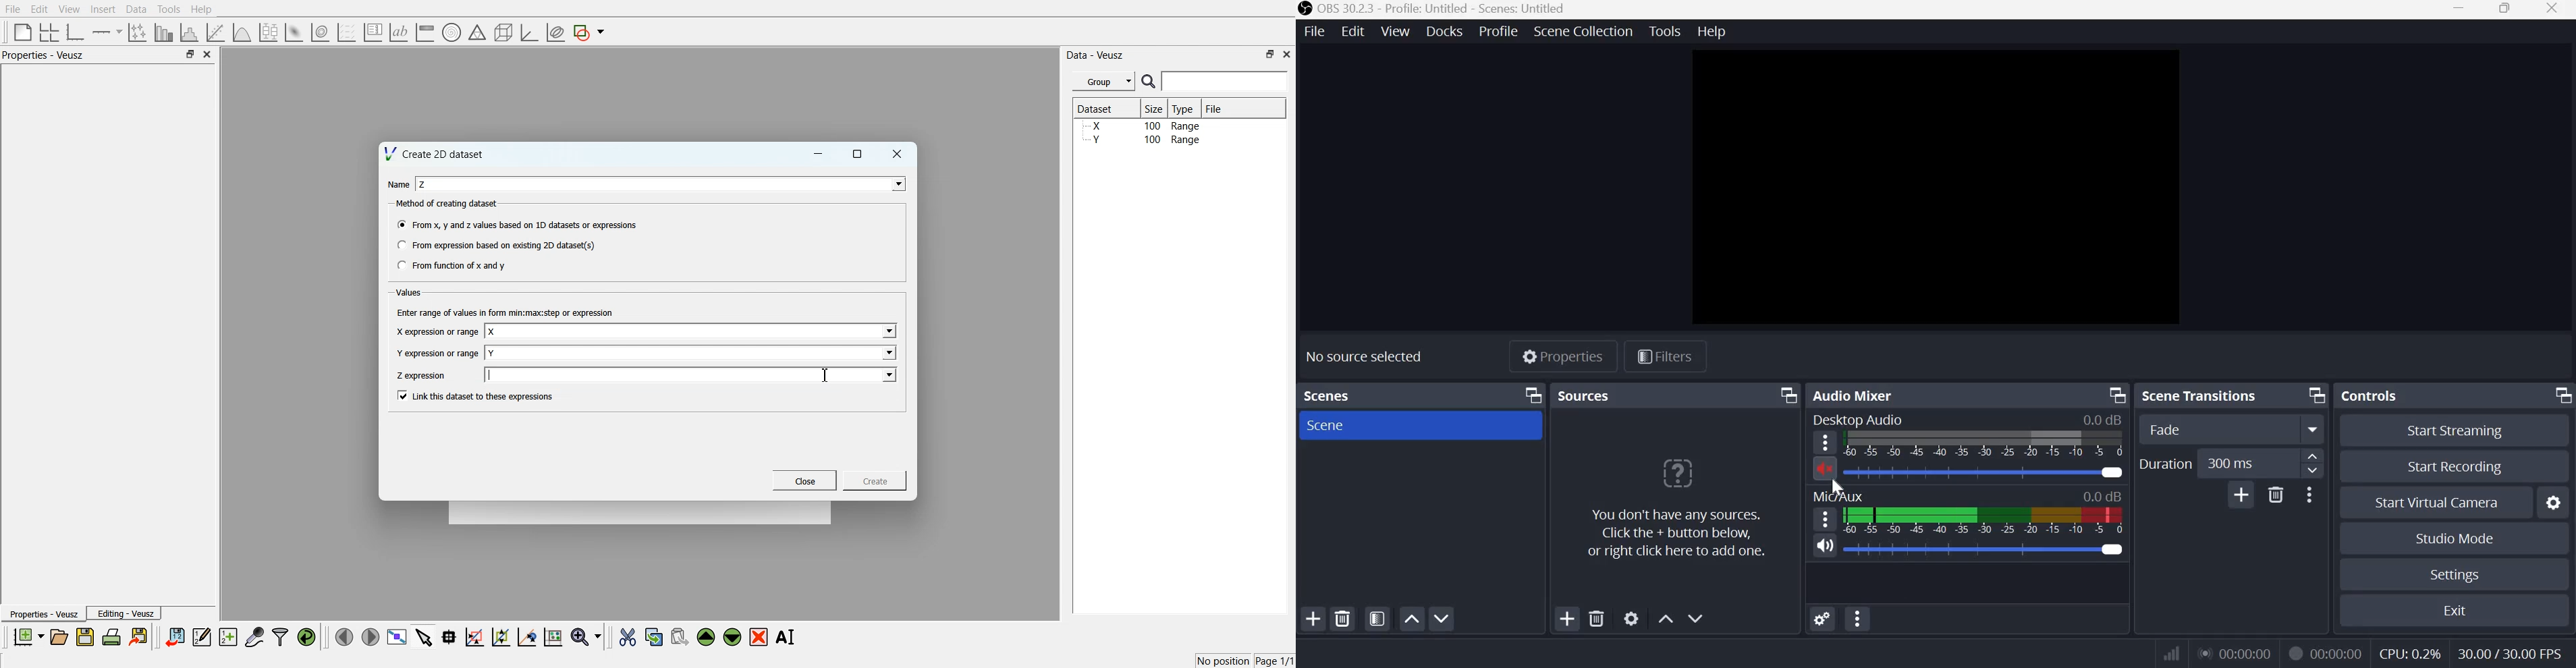  What do you see at coordinates (493, 332) in the screenshot?
I see `X` at bounding box center [493, 332].